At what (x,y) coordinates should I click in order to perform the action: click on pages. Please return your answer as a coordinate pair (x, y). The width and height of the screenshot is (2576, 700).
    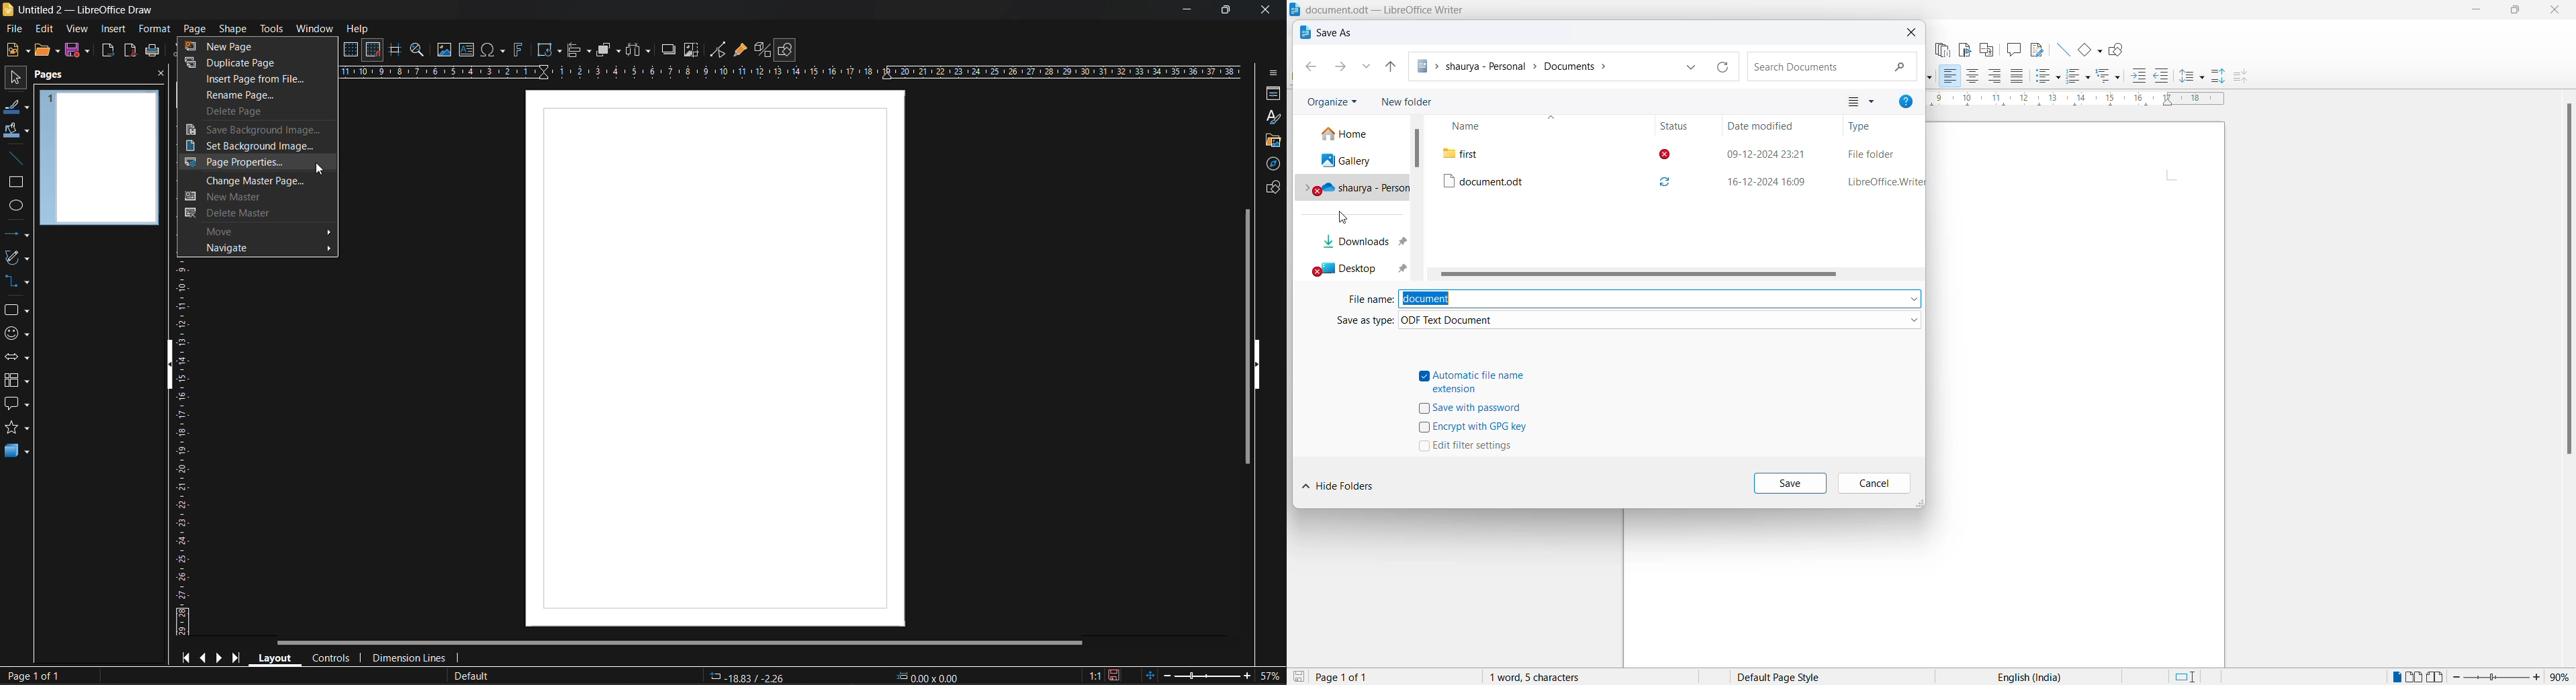
    Looking at the image, I should click on (56, 77).